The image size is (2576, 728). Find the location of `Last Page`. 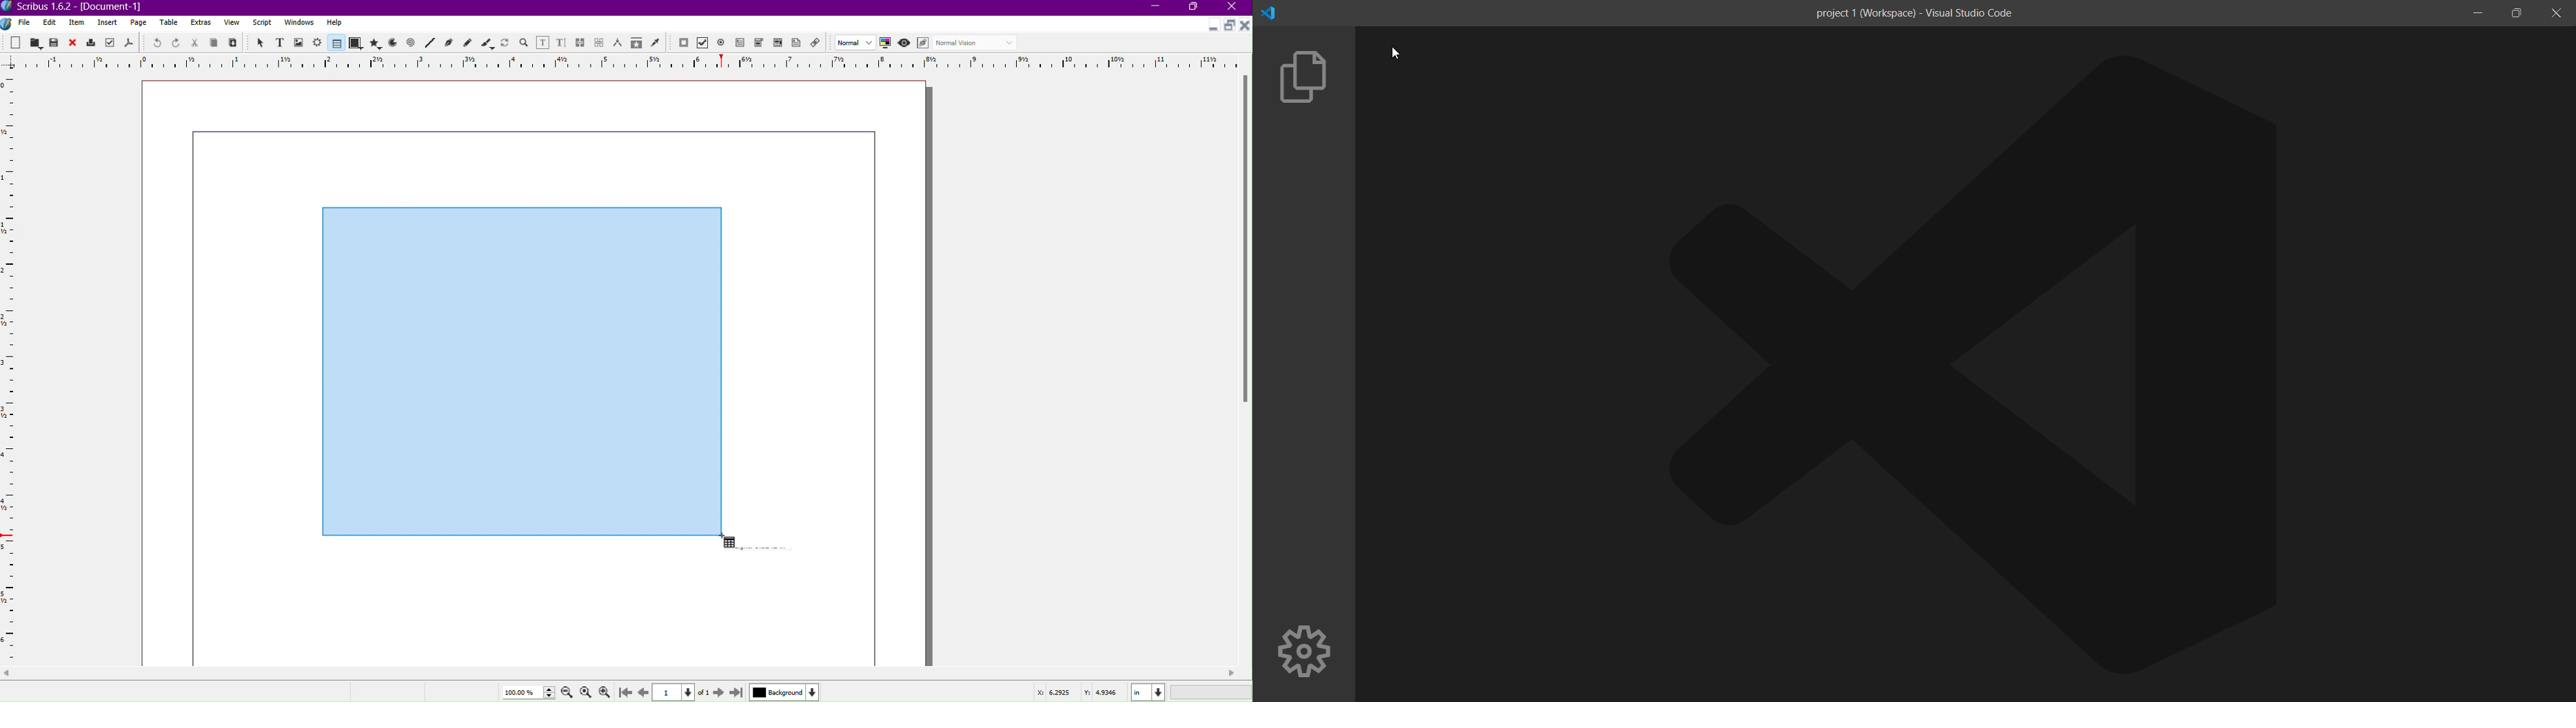

Last Page is located at coordinates (738, 692).